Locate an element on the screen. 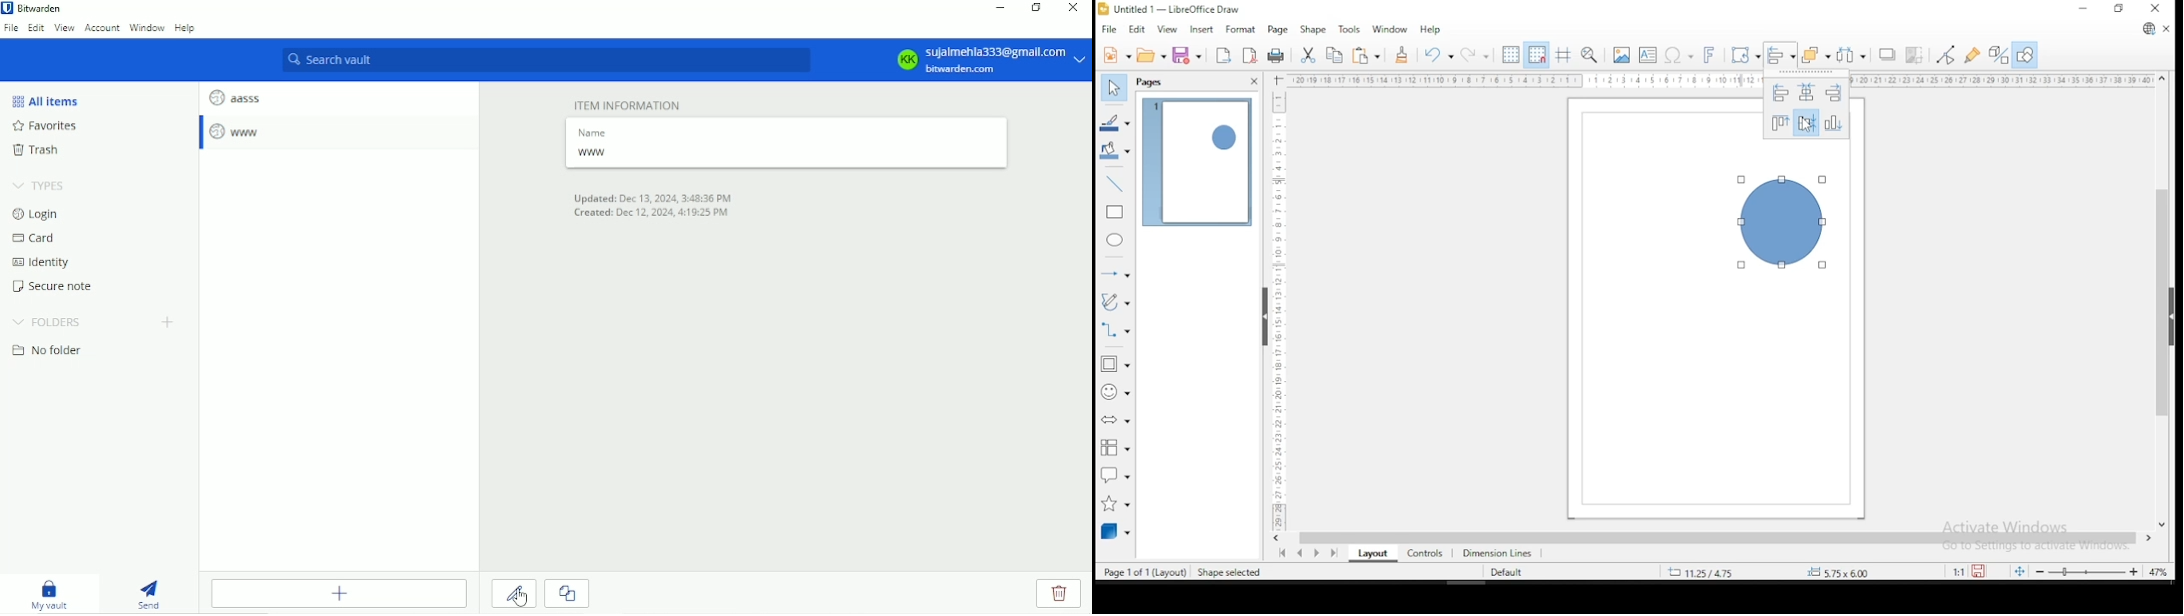  simple shapes is located at coordinates (1116, 364).